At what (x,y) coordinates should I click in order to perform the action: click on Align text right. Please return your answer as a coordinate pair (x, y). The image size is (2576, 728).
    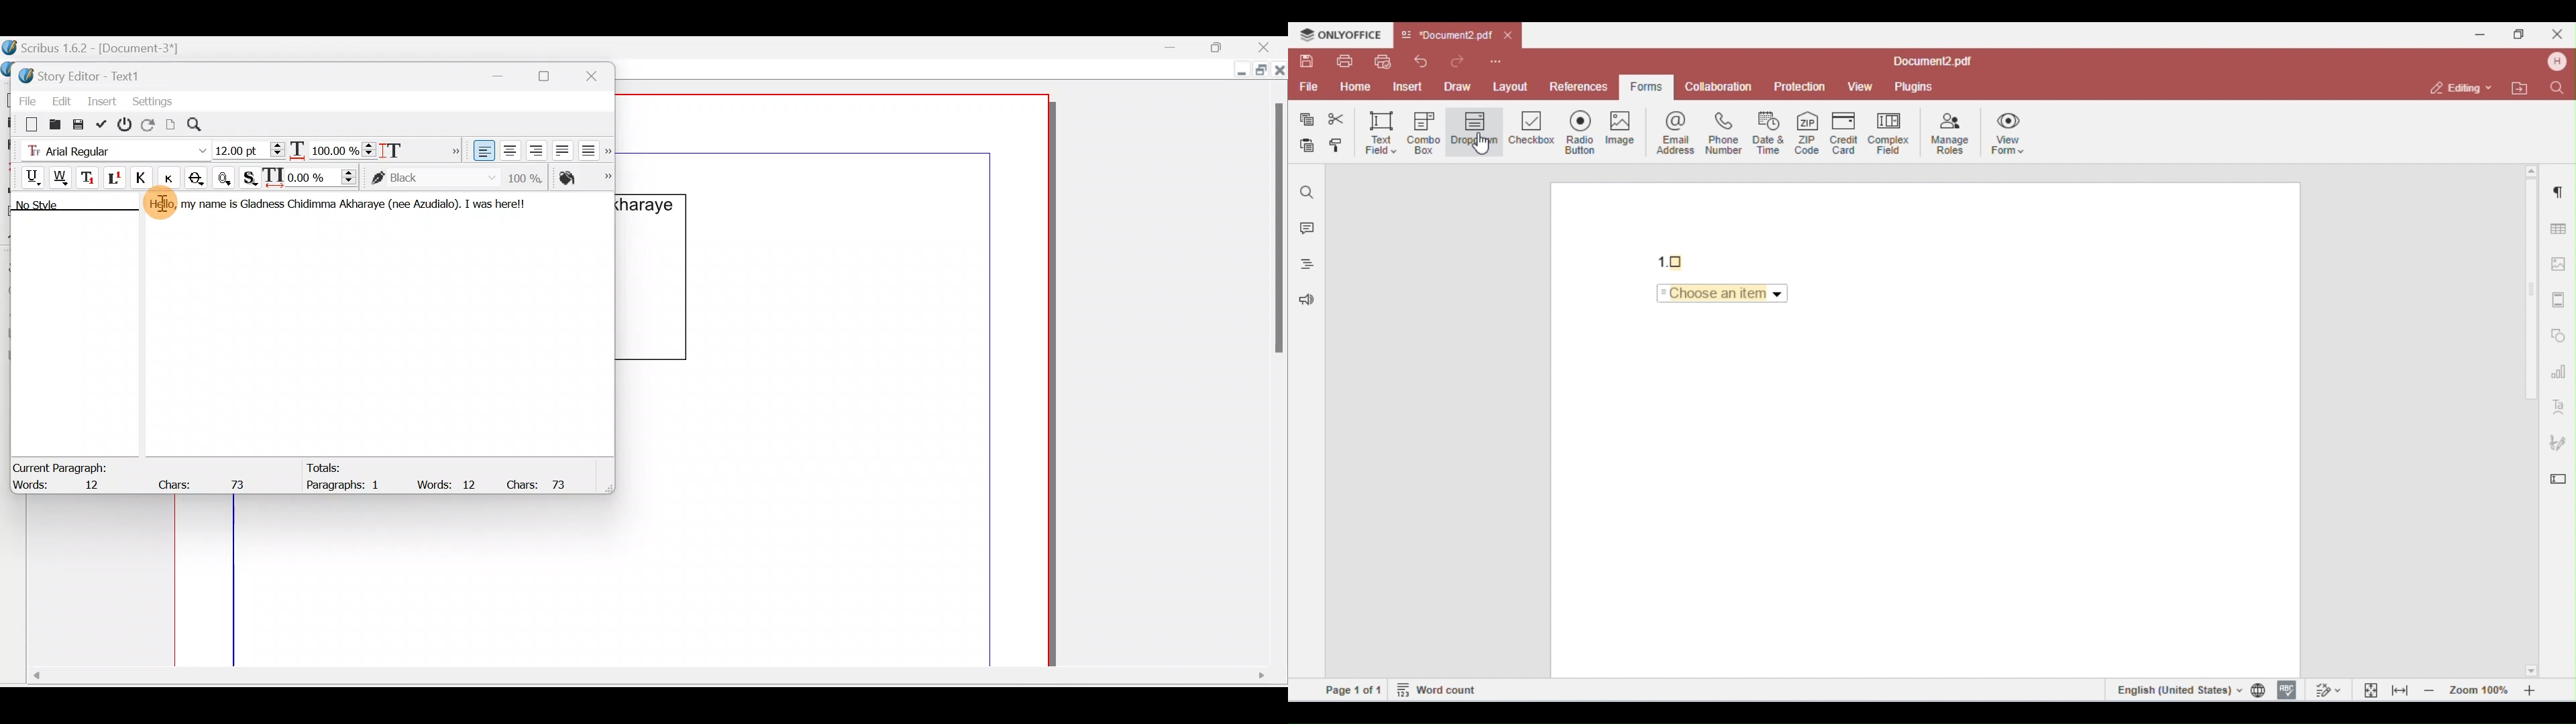
    Looking at the image, I should click on (533, 151).